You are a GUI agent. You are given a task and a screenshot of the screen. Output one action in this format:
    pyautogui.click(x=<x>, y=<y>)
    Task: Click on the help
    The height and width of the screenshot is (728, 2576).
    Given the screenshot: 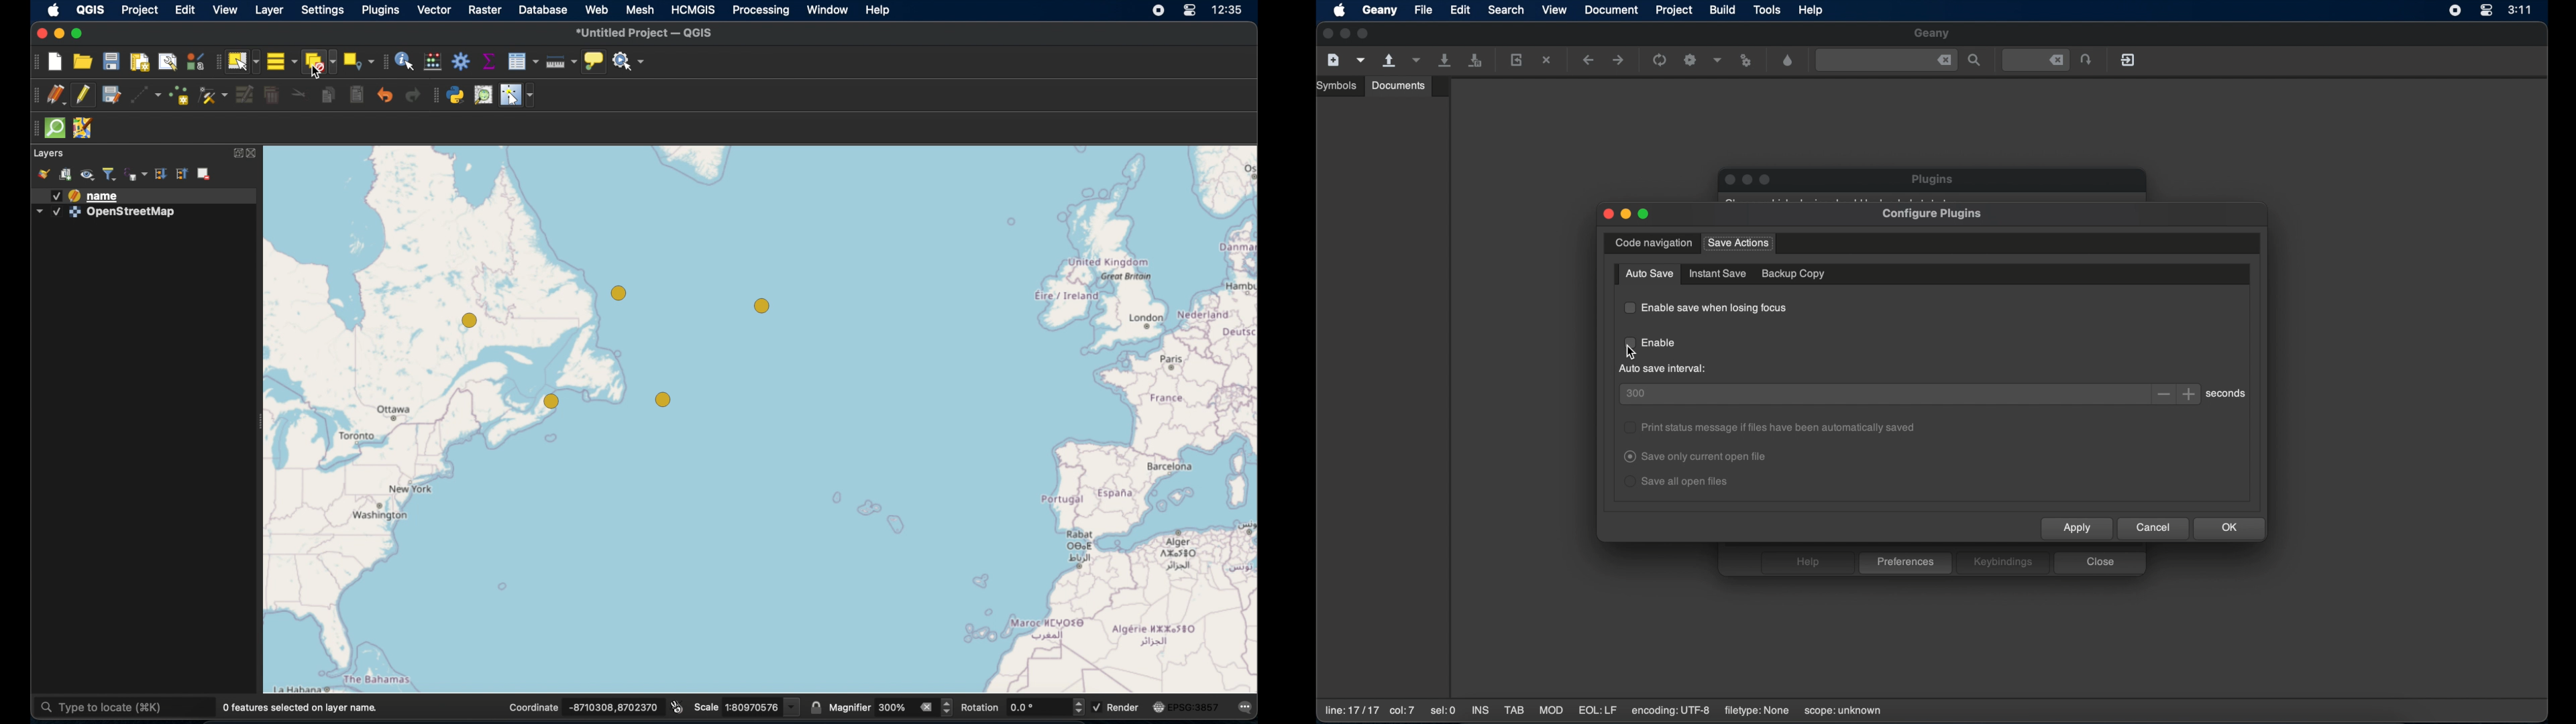 What is the action you would take?
    pyautogui.click(x=879, y=11)
    